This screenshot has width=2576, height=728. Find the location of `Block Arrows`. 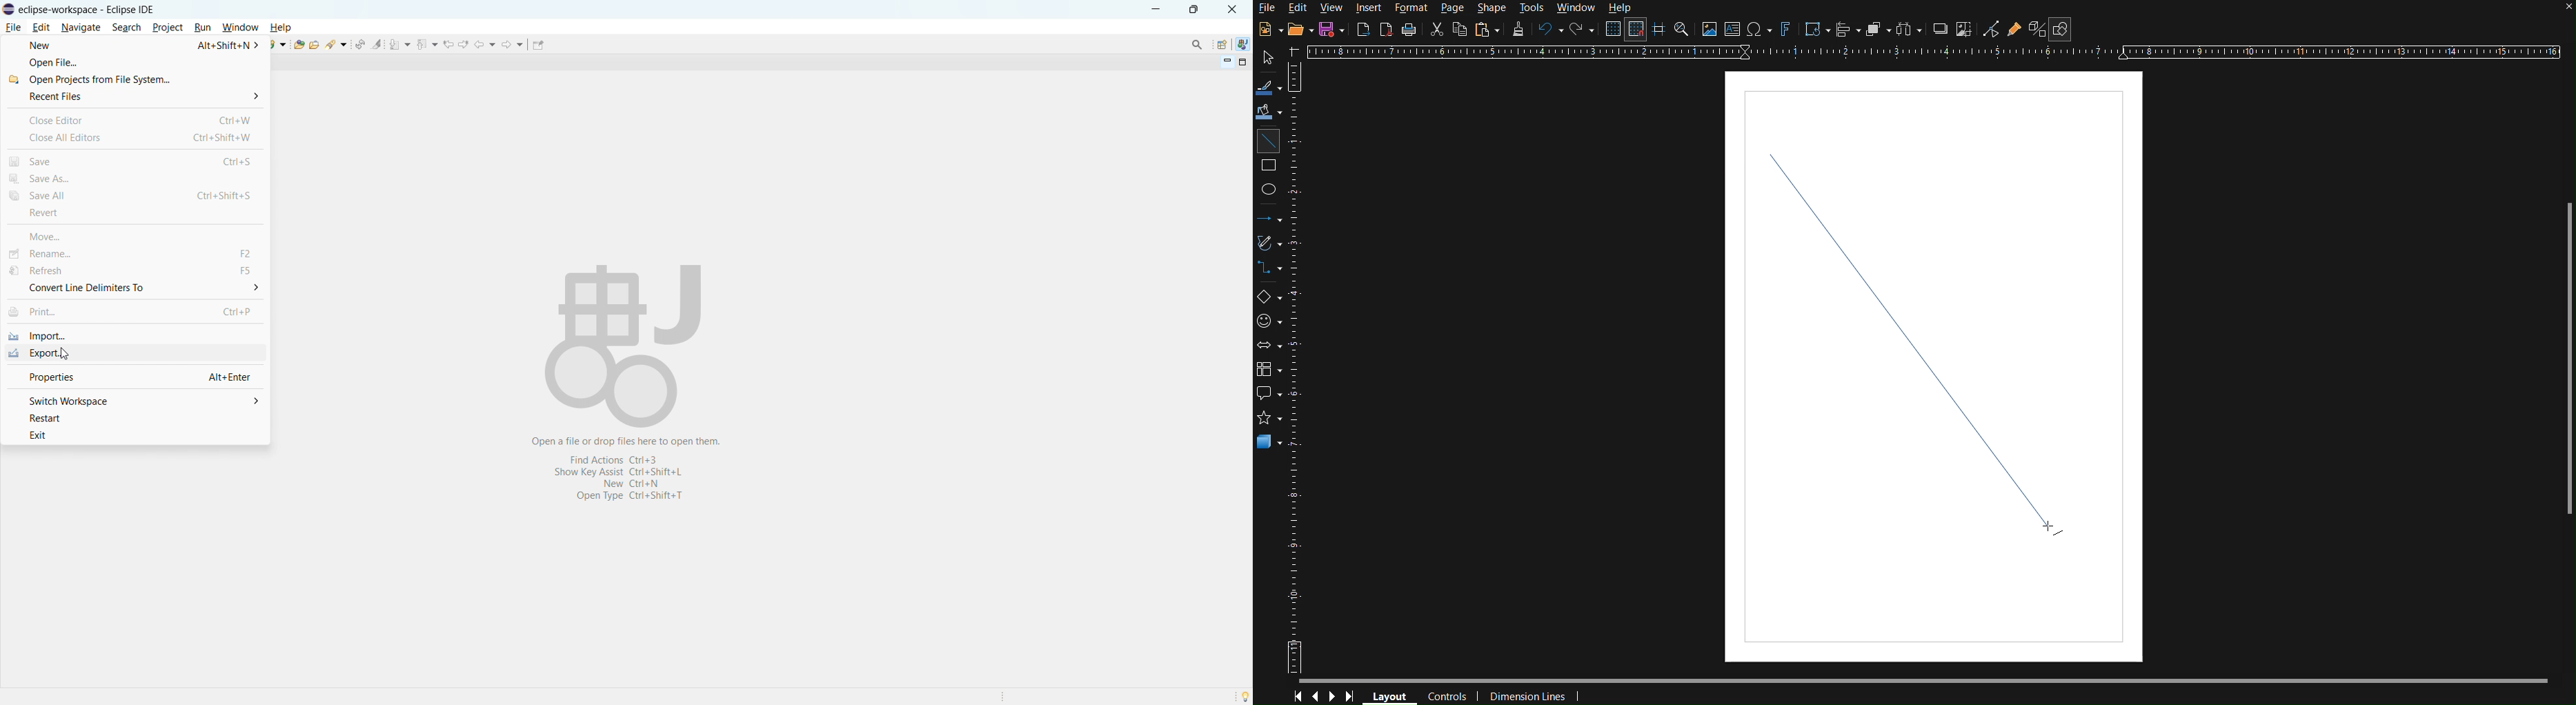

Block Arrows is located at coordinates (1270, 346).